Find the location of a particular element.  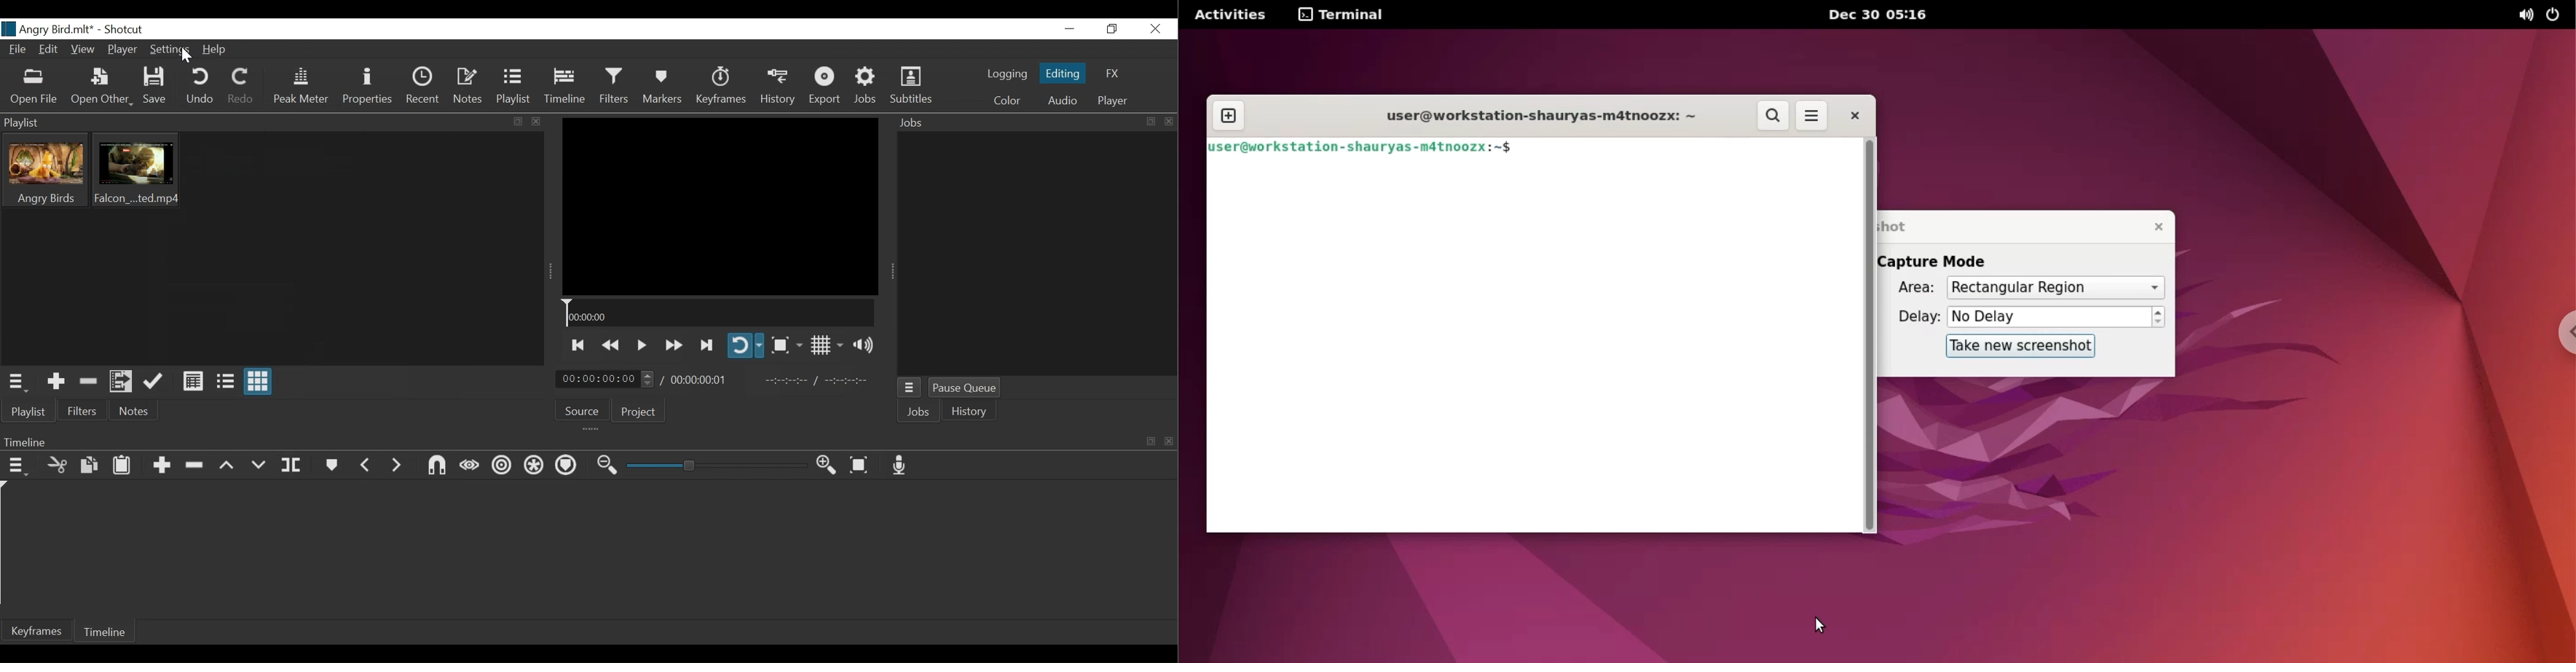

Pause Queue is located at coordinates (967, 389).